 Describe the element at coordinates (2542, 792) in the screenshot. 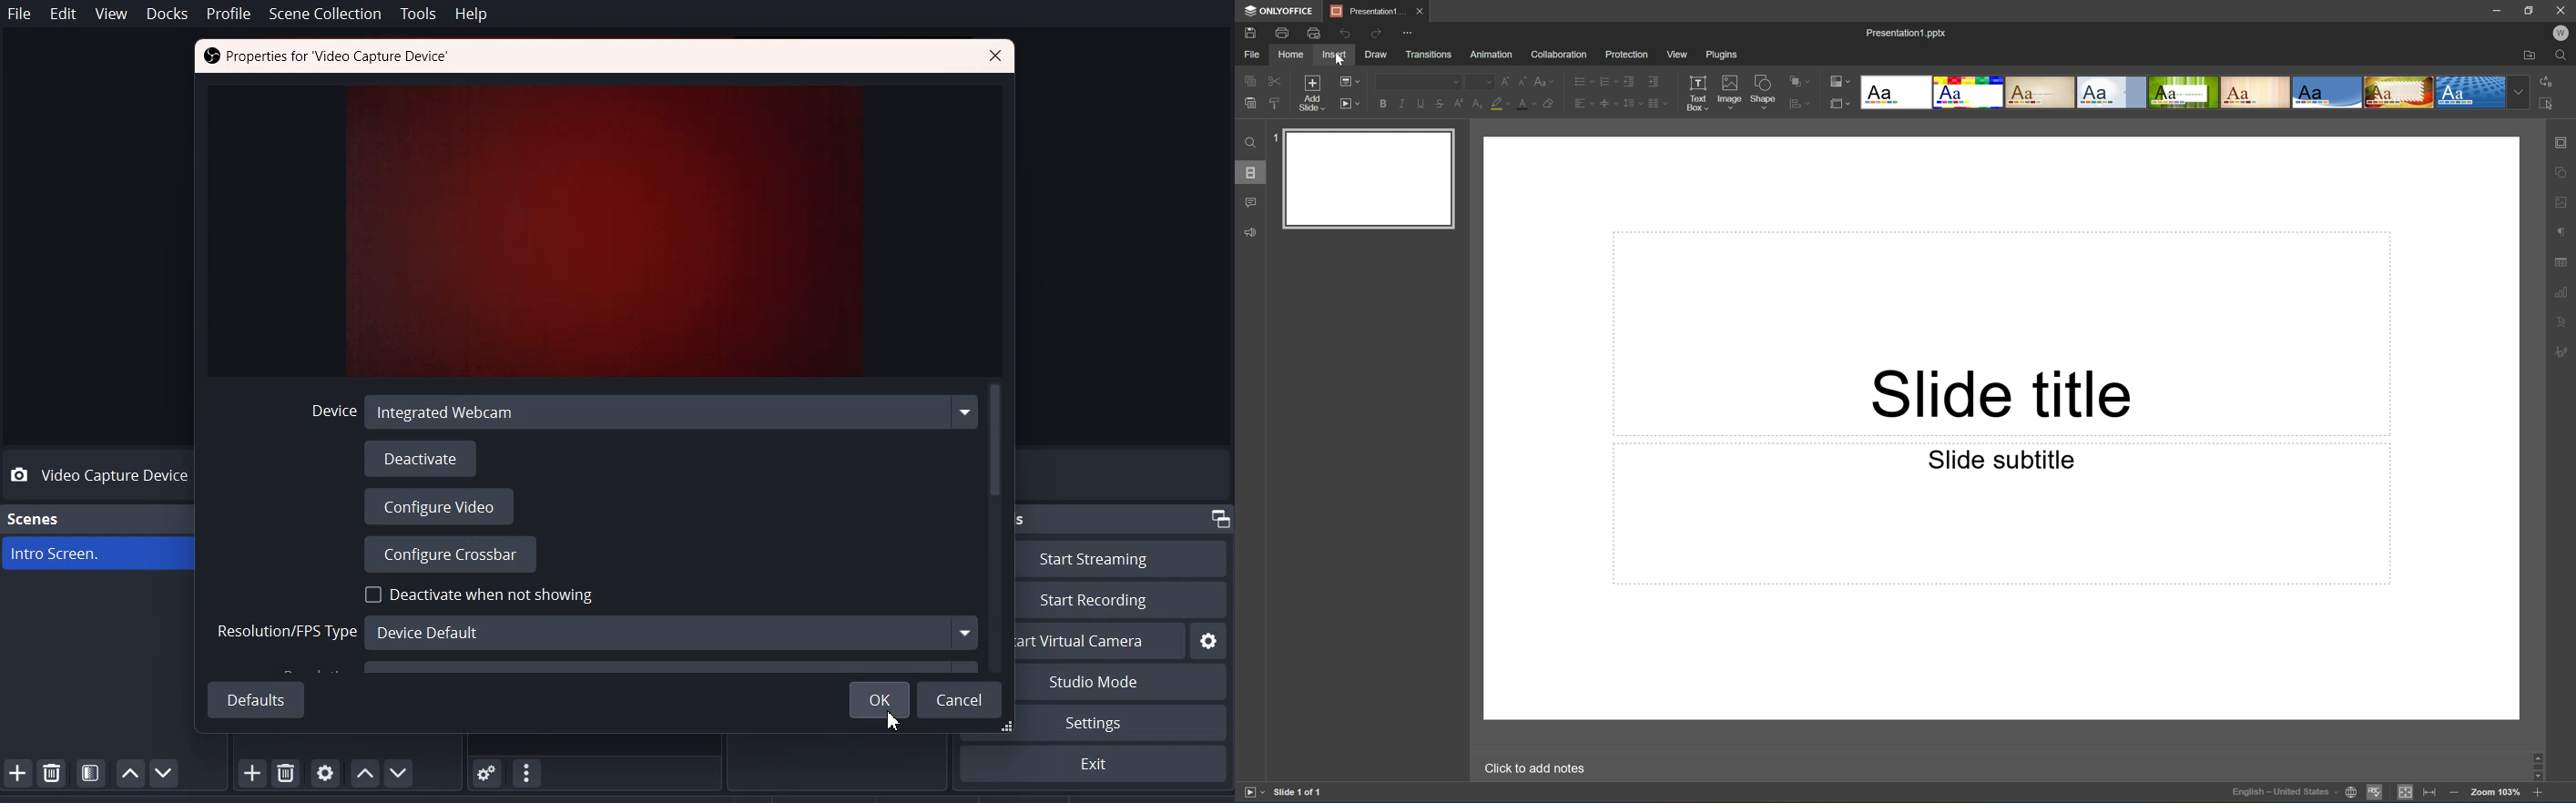

I see `Zoom in` at that location.